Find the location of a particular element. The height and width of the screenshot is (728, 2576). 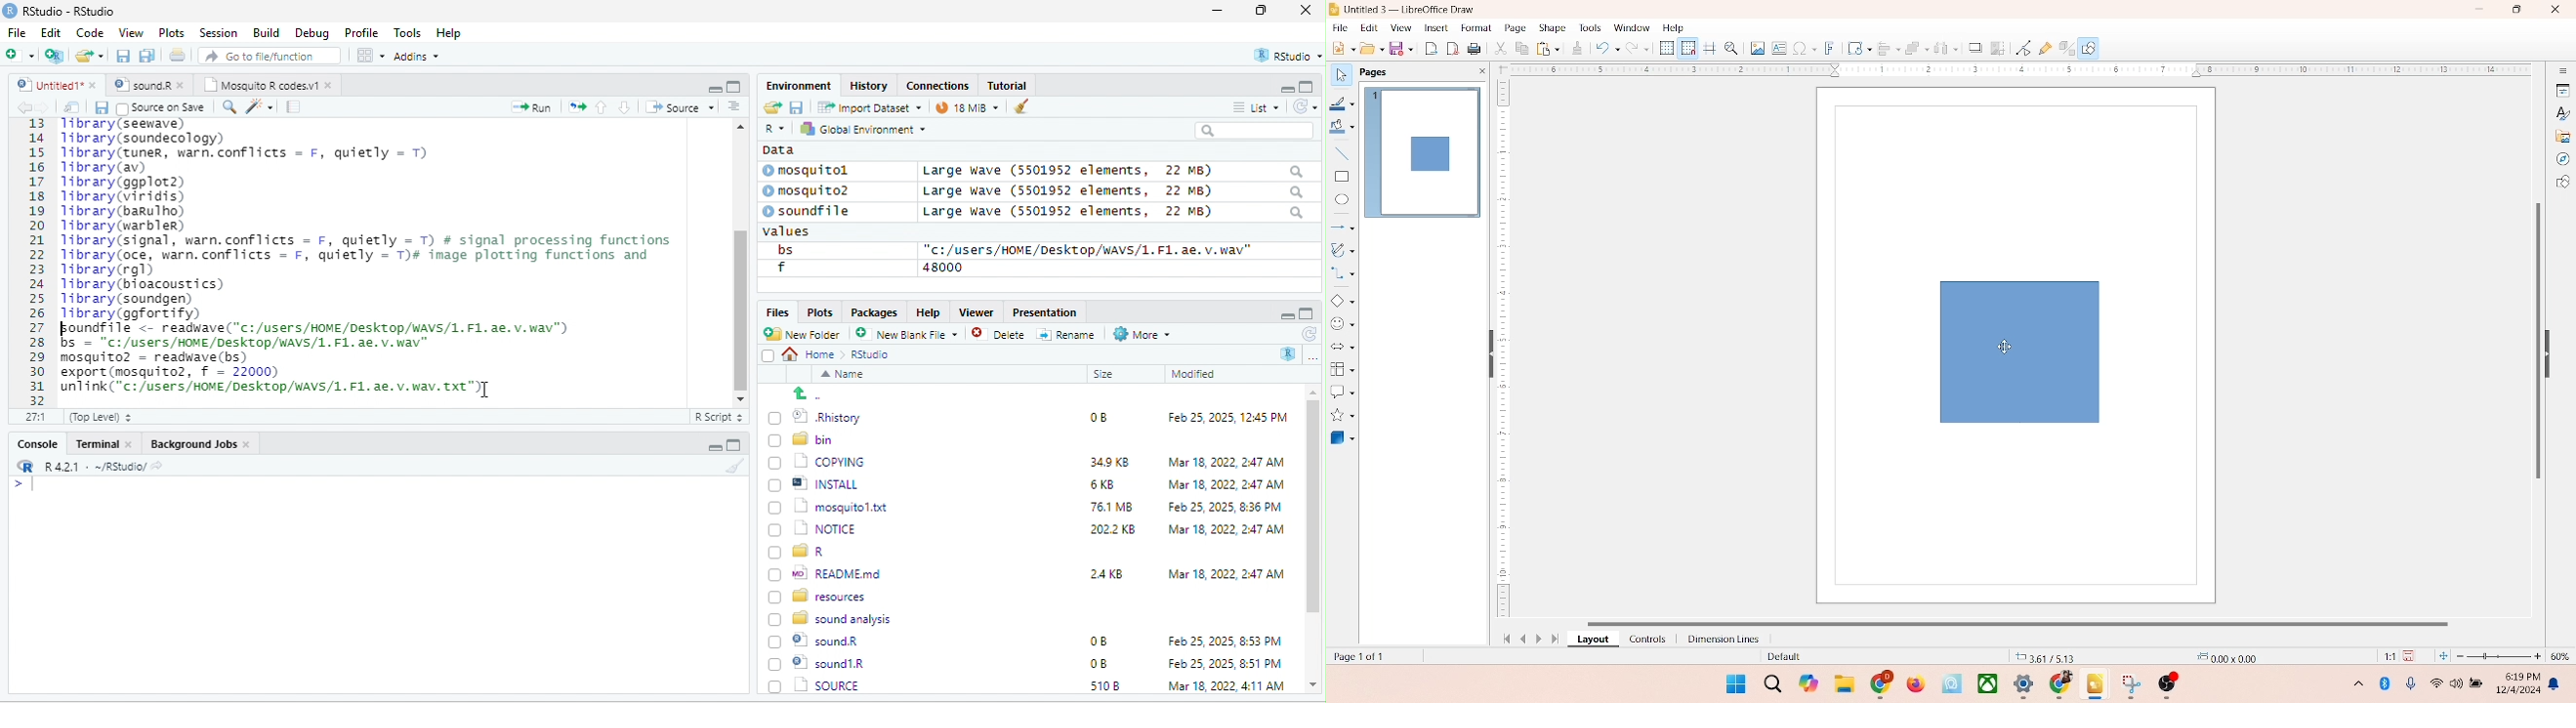

Files is located at coordinates (774, 312).